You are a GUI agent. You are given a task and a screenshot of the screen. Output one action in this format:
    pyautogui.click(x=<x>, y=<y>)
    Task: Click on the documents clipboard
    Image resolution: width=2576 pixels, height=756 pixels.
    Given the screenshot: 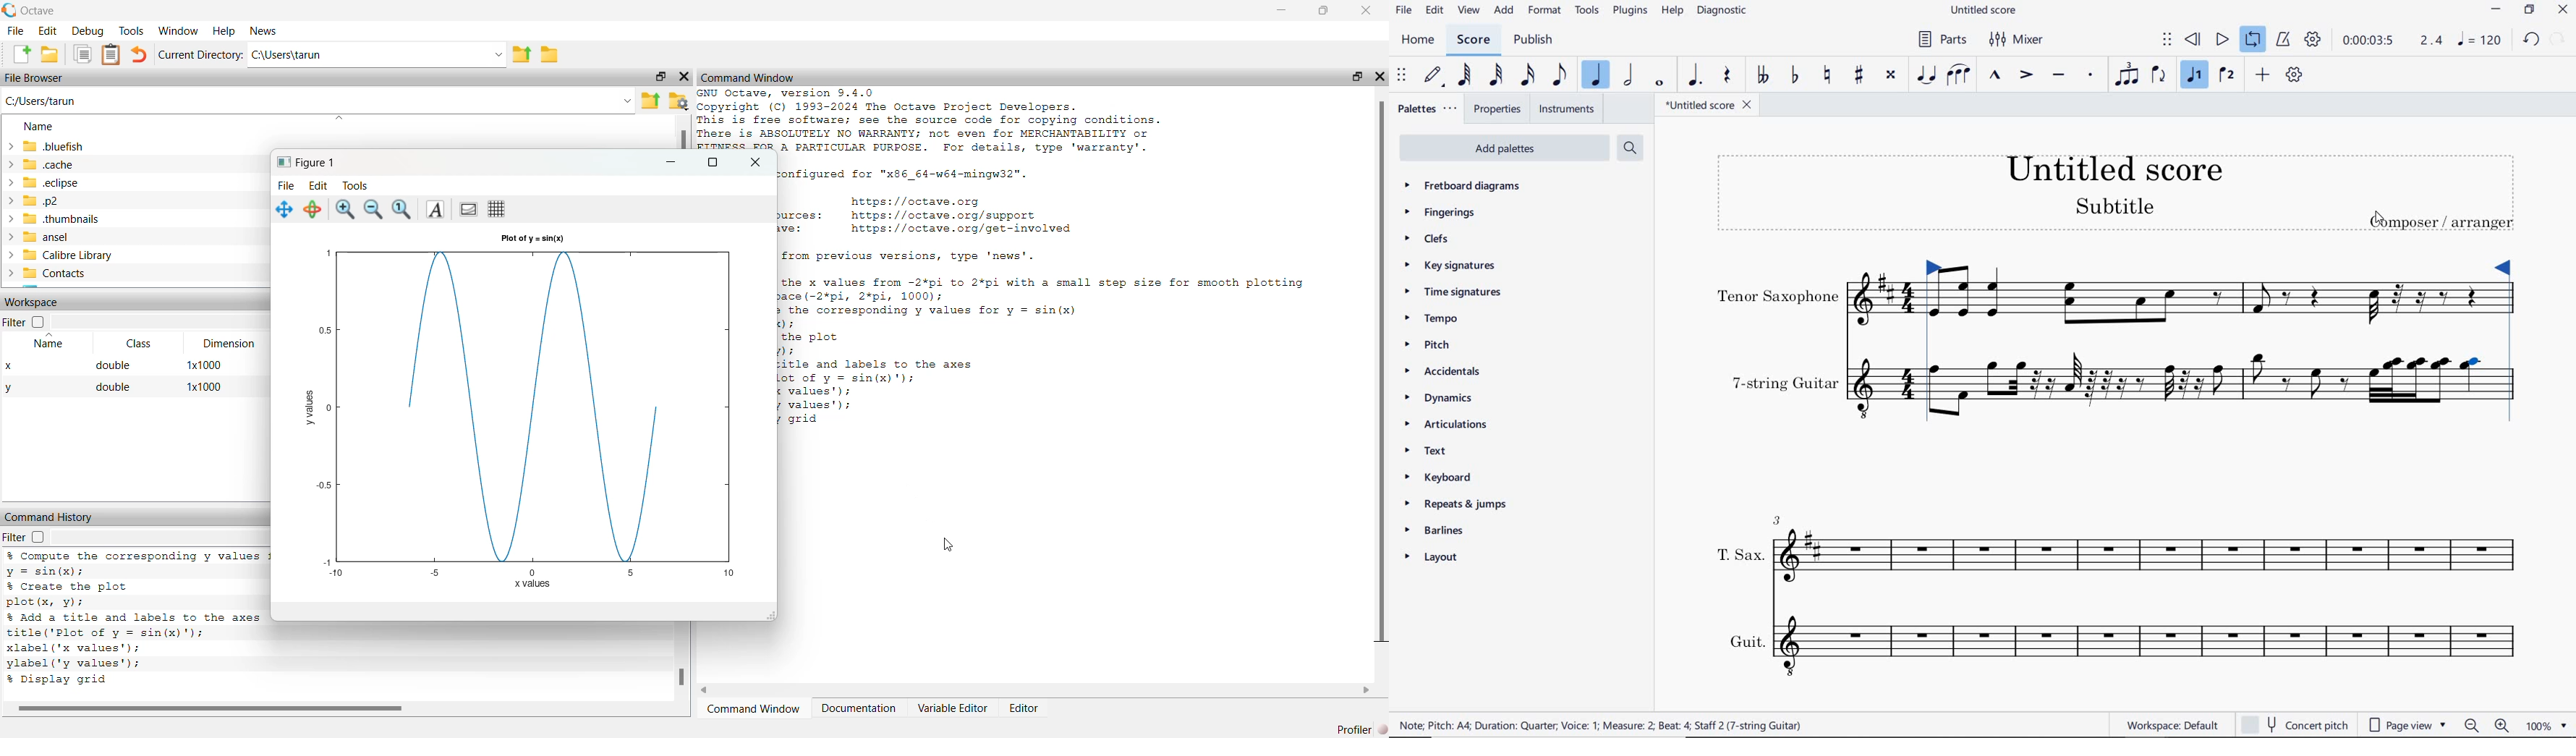 What is the action you would take?
    pyautogui.click(x=111, y=54)
    